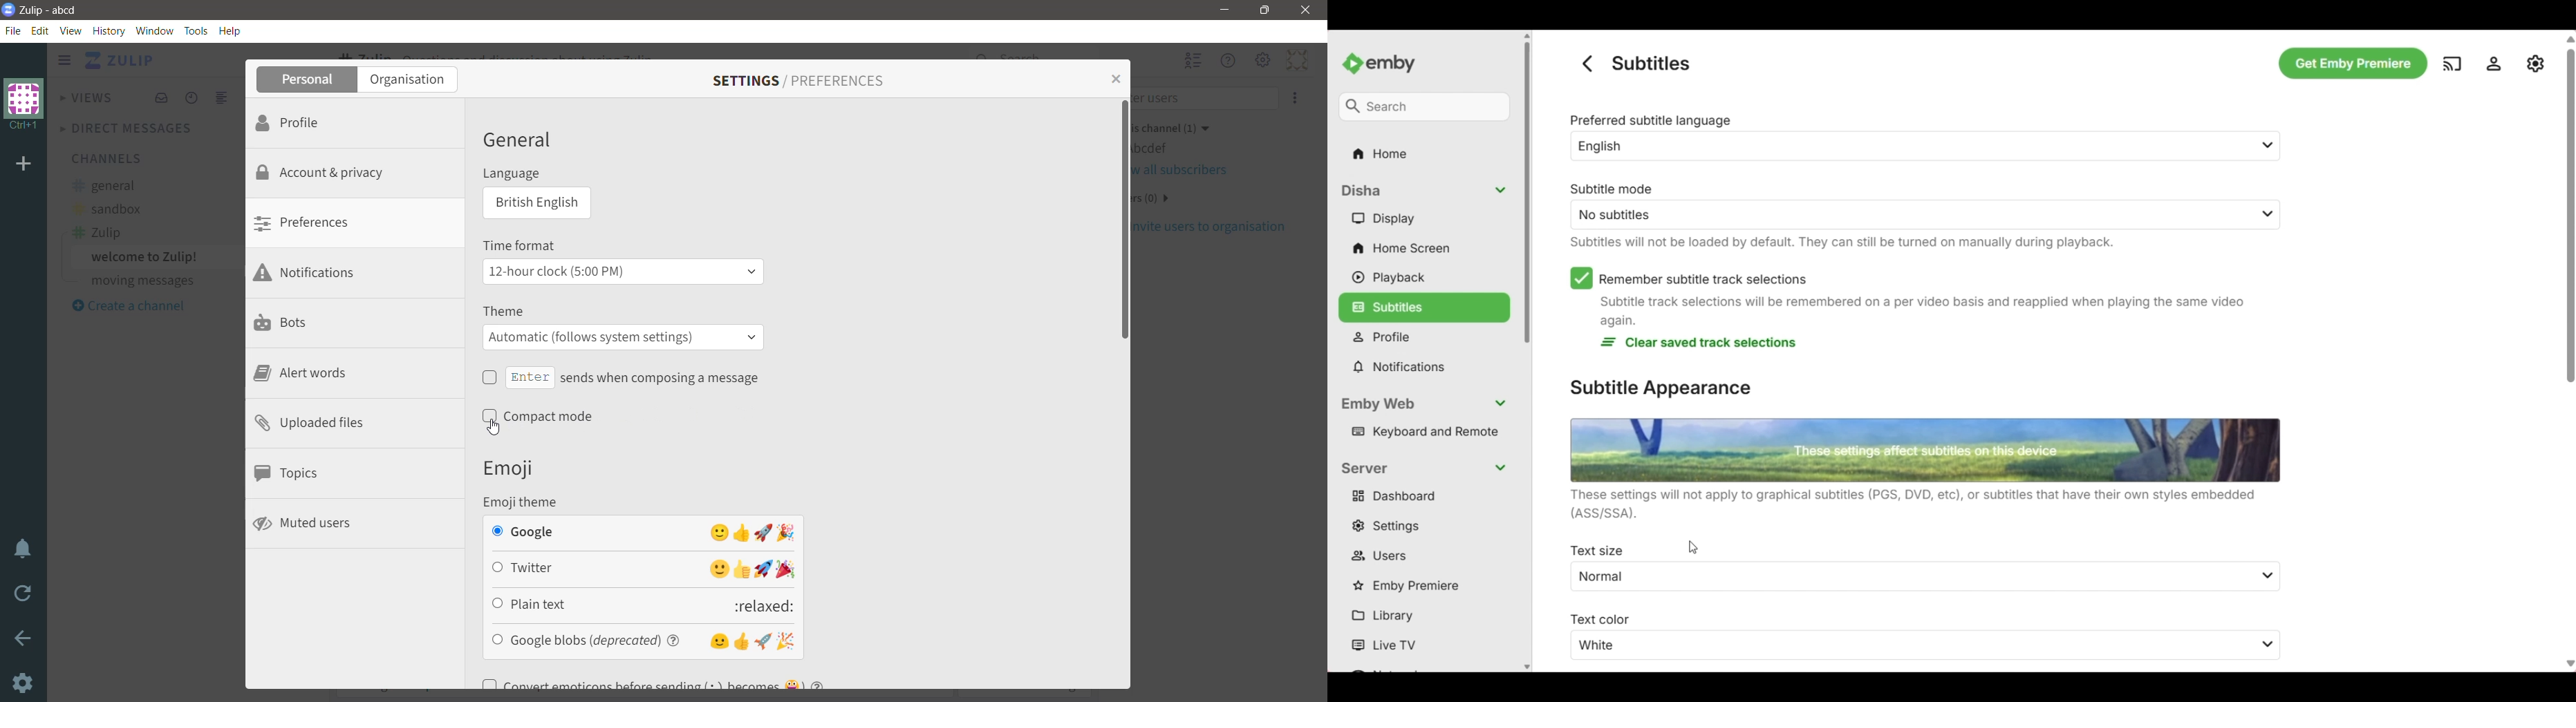  What do you see at coordinates (24, 638) in the screenshot?
I see `Go back` at bounding box center [24, 638].